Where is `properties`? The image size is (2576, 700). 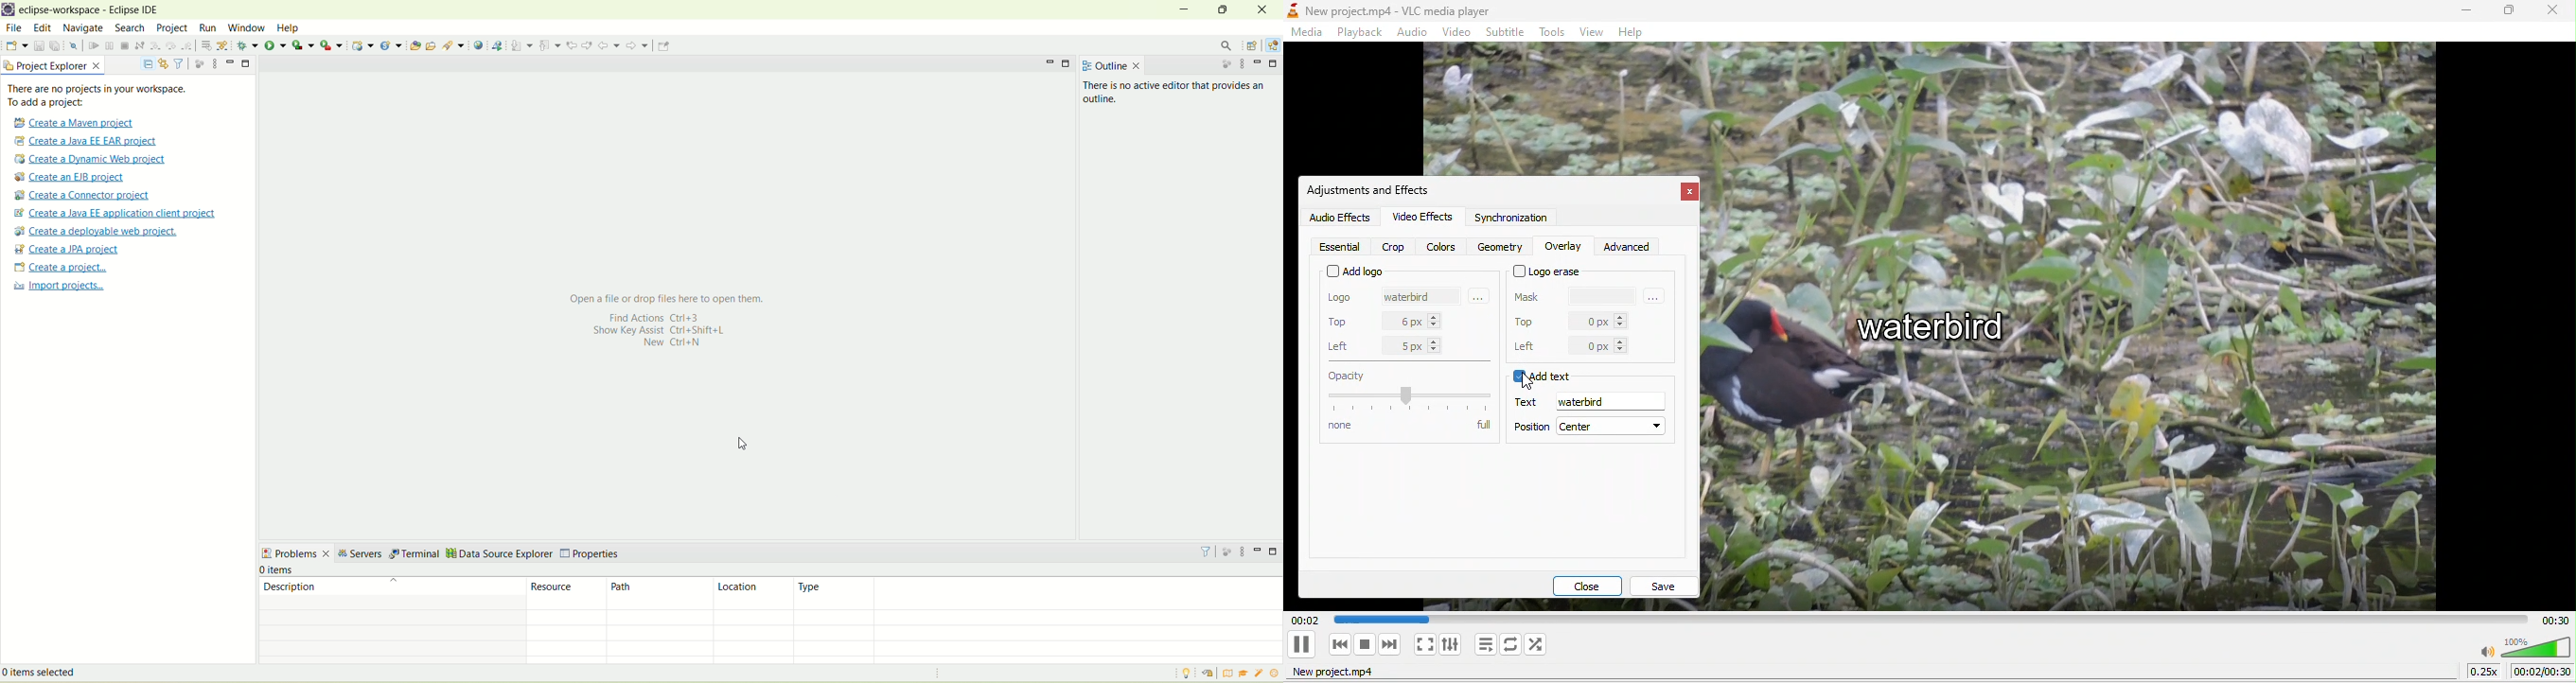
properties is located at coordinates (596, 551).